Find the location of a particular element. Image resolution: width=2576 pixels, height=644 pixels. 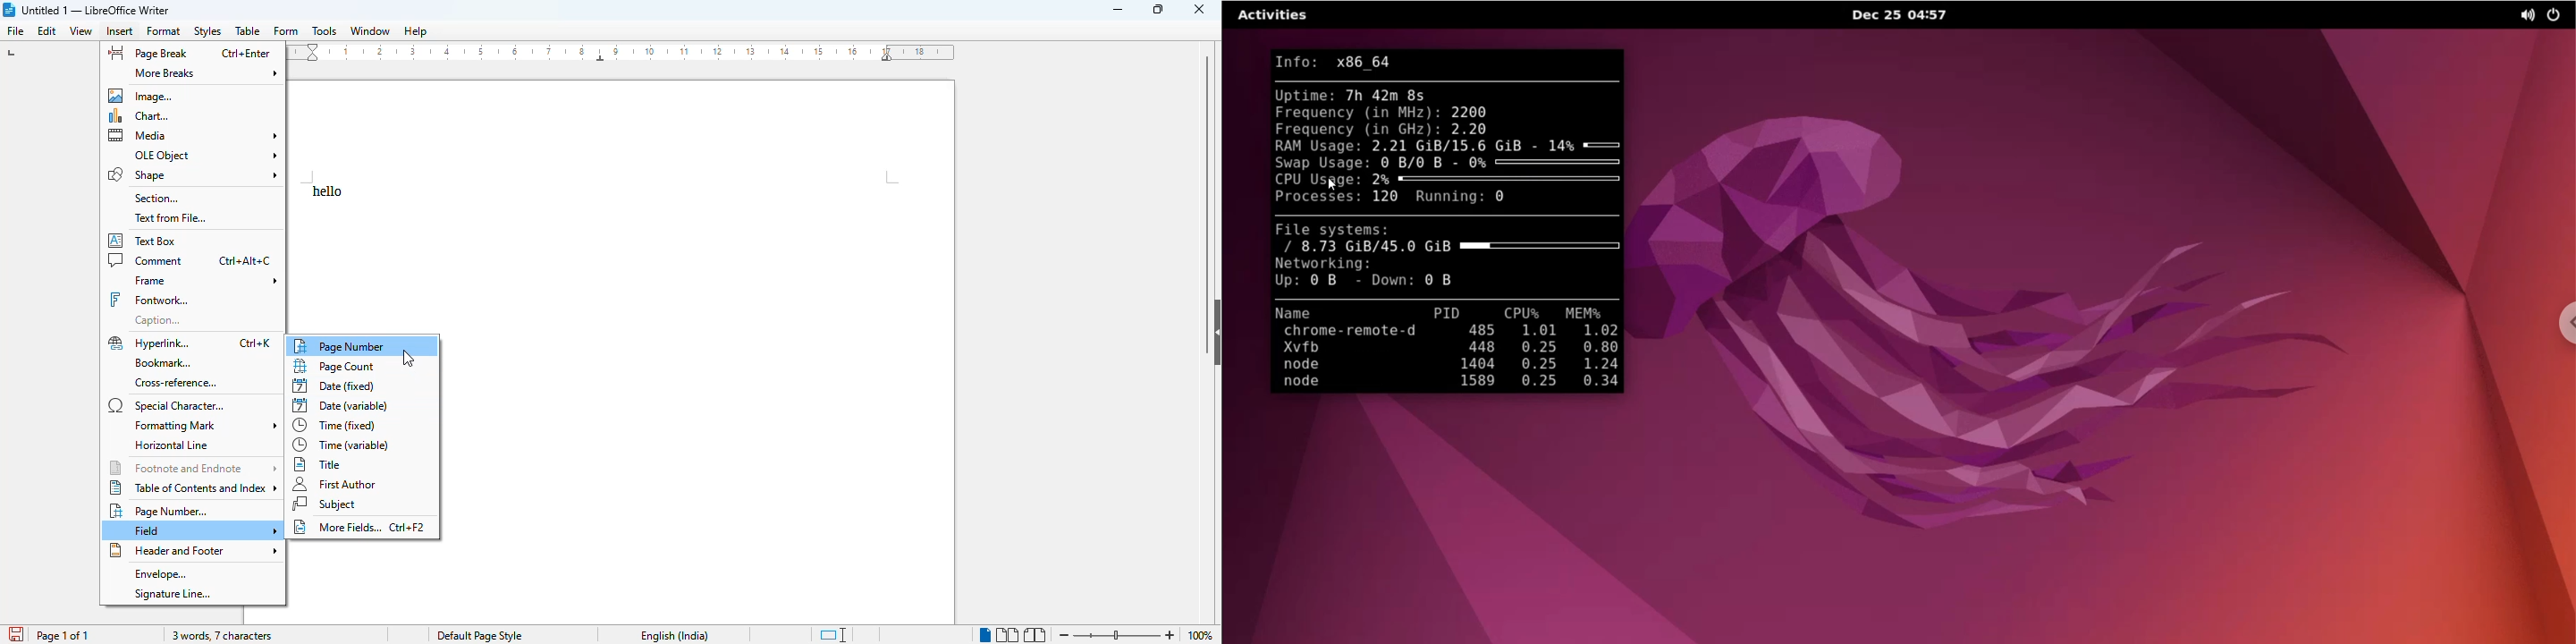

click to save document is located at coordinates (16, 634).